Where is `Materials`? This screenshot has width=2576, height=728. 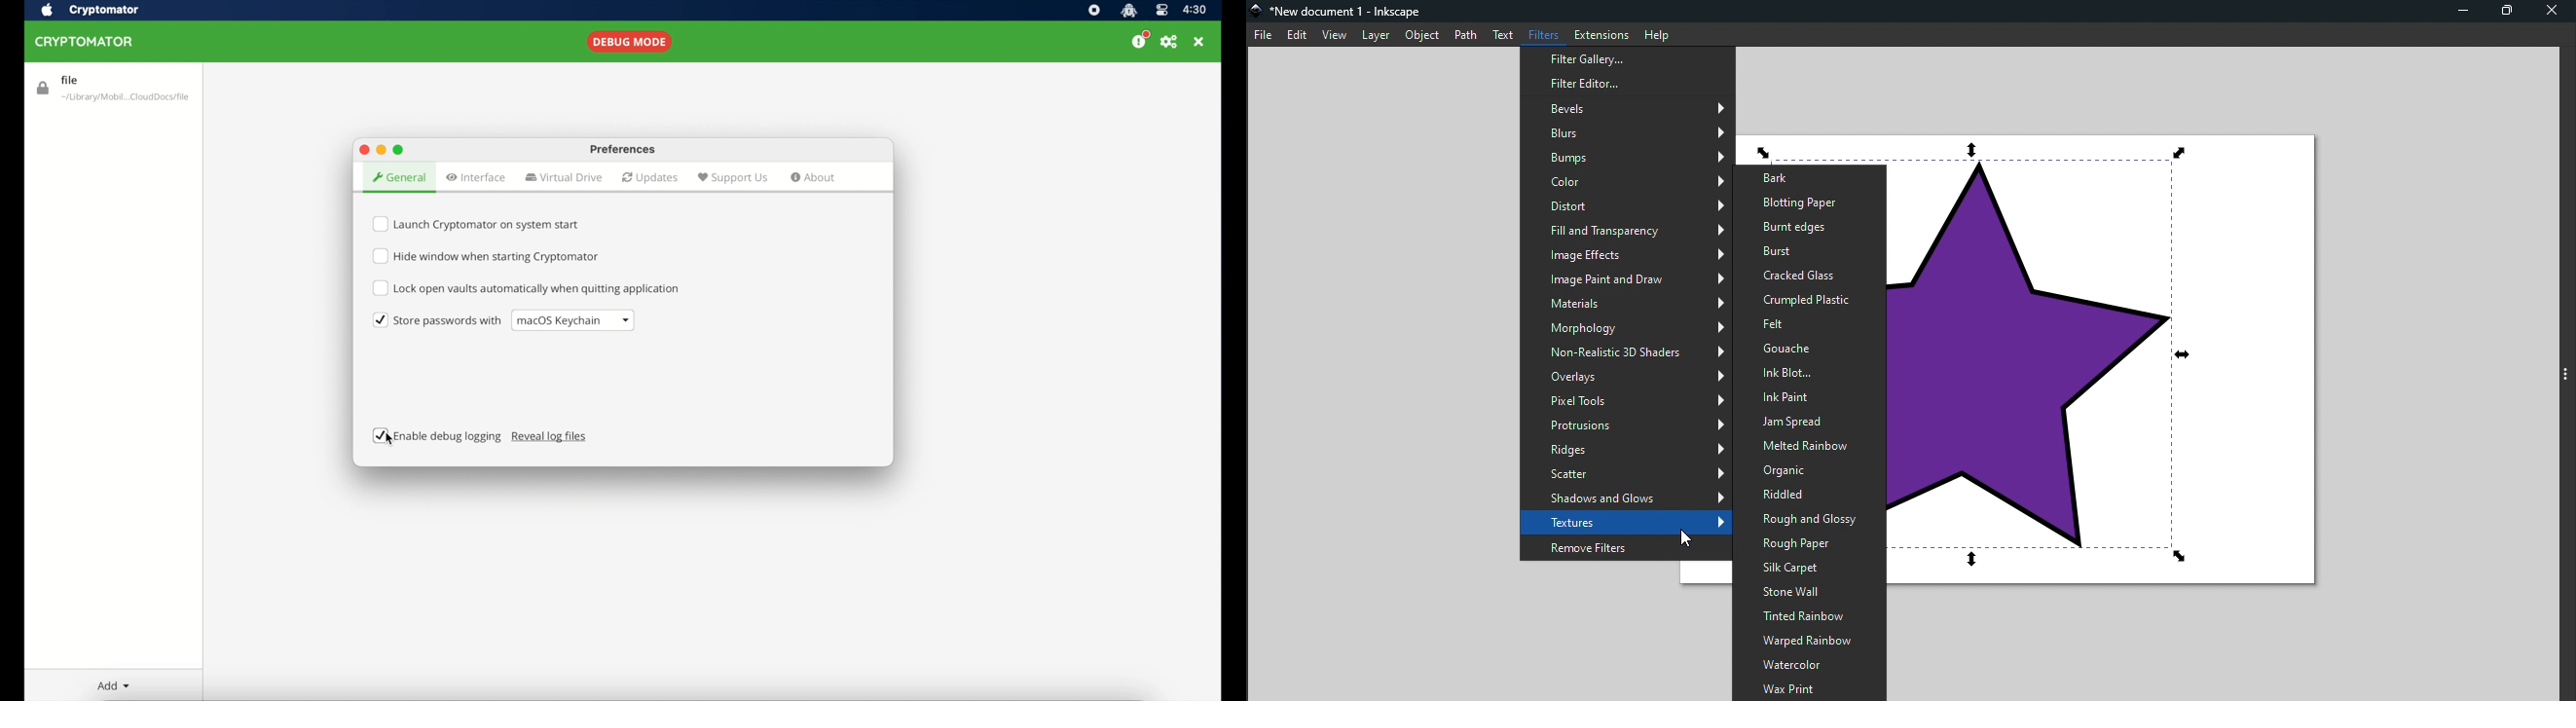
Materials is located at coordinates (1624, 301).